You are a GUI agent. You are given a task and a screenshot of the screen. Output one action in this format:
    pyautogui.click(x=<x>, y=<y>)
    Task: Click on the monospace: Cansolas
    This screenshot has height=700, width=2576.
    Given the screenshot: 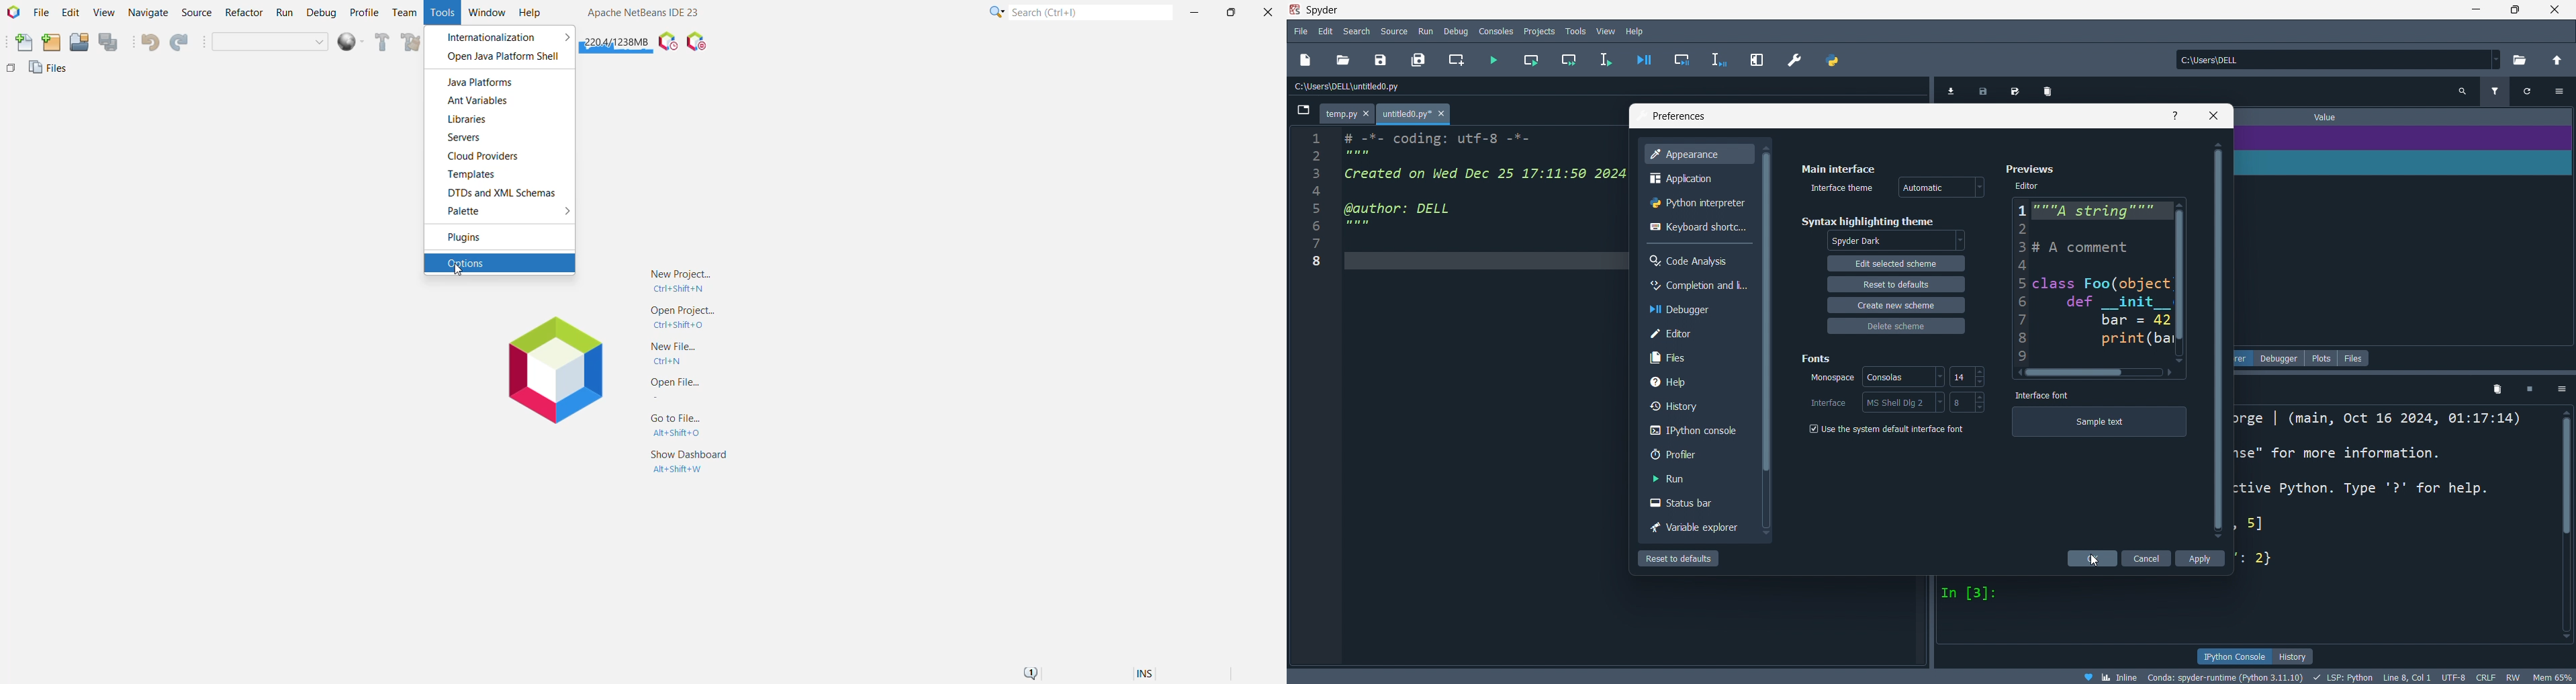 What is the action you would take?
    pyautogui.click(x=1873, y=378)
    